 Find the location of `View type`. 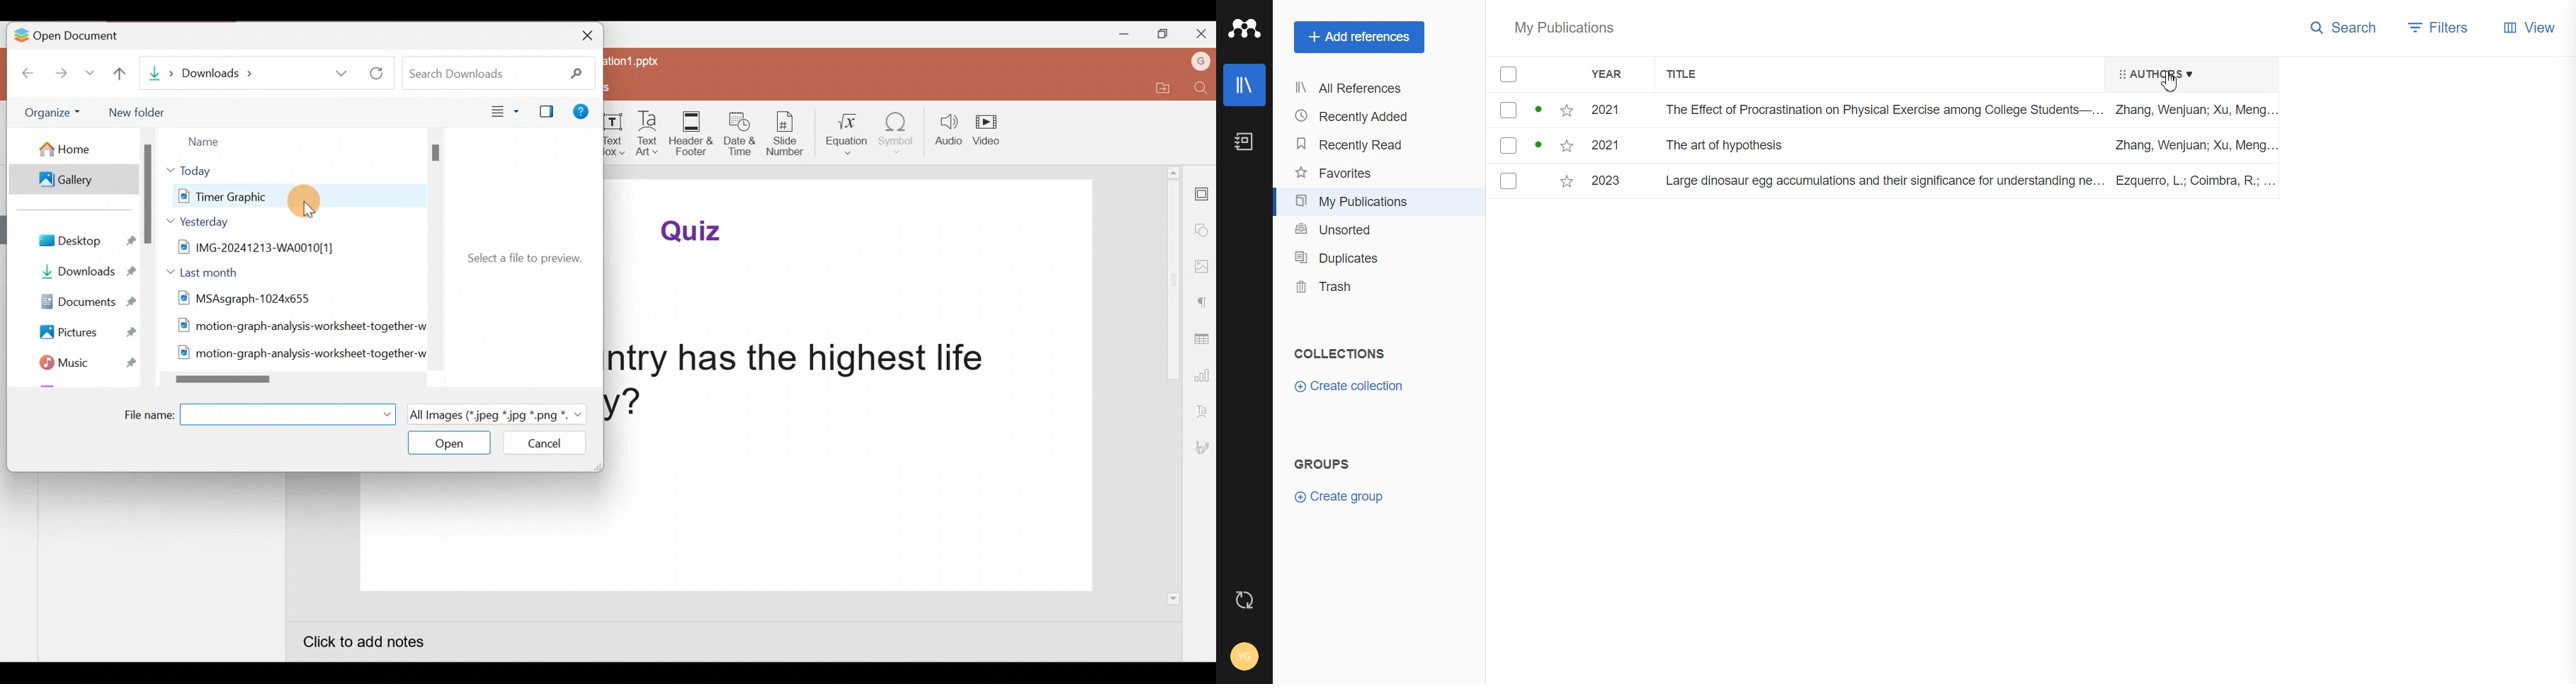

View type is located at coordinates (501, 110).